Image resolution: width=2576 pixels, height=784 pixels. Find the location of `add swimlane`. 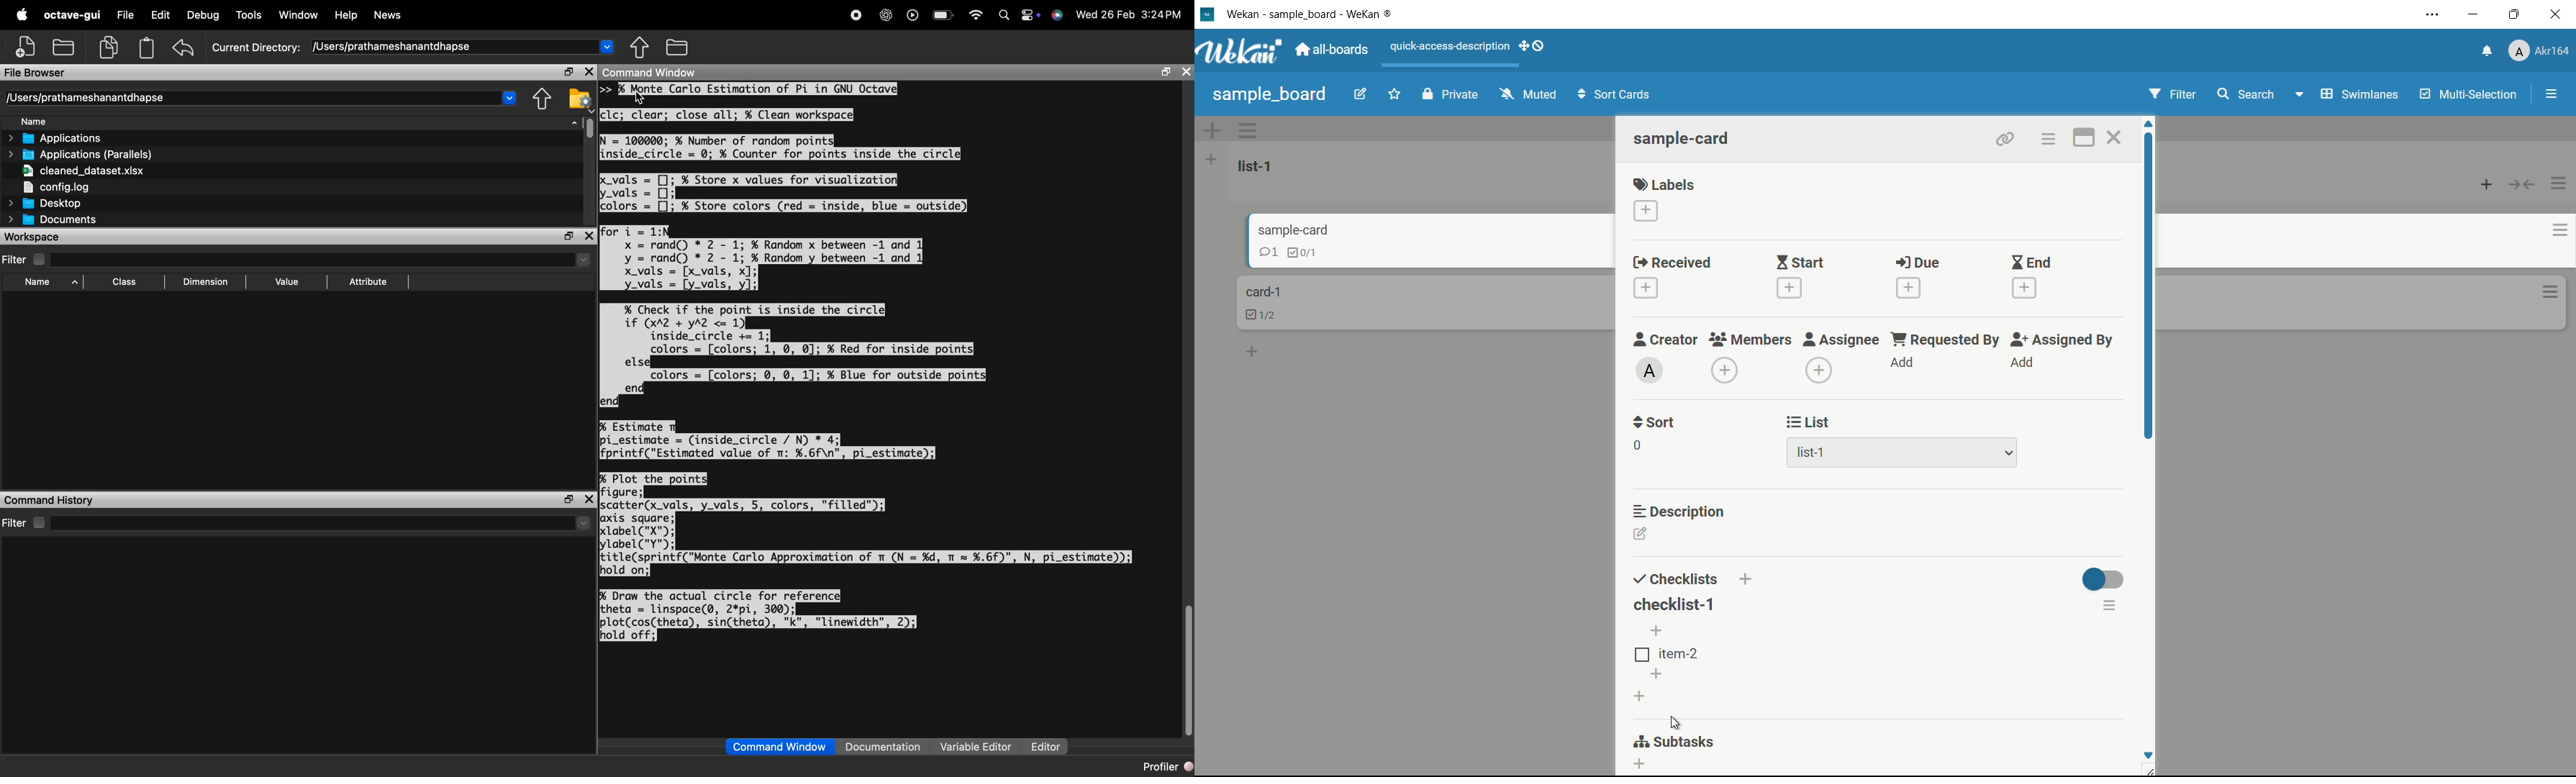

add swimlane is located at coordinates (1212, 130).